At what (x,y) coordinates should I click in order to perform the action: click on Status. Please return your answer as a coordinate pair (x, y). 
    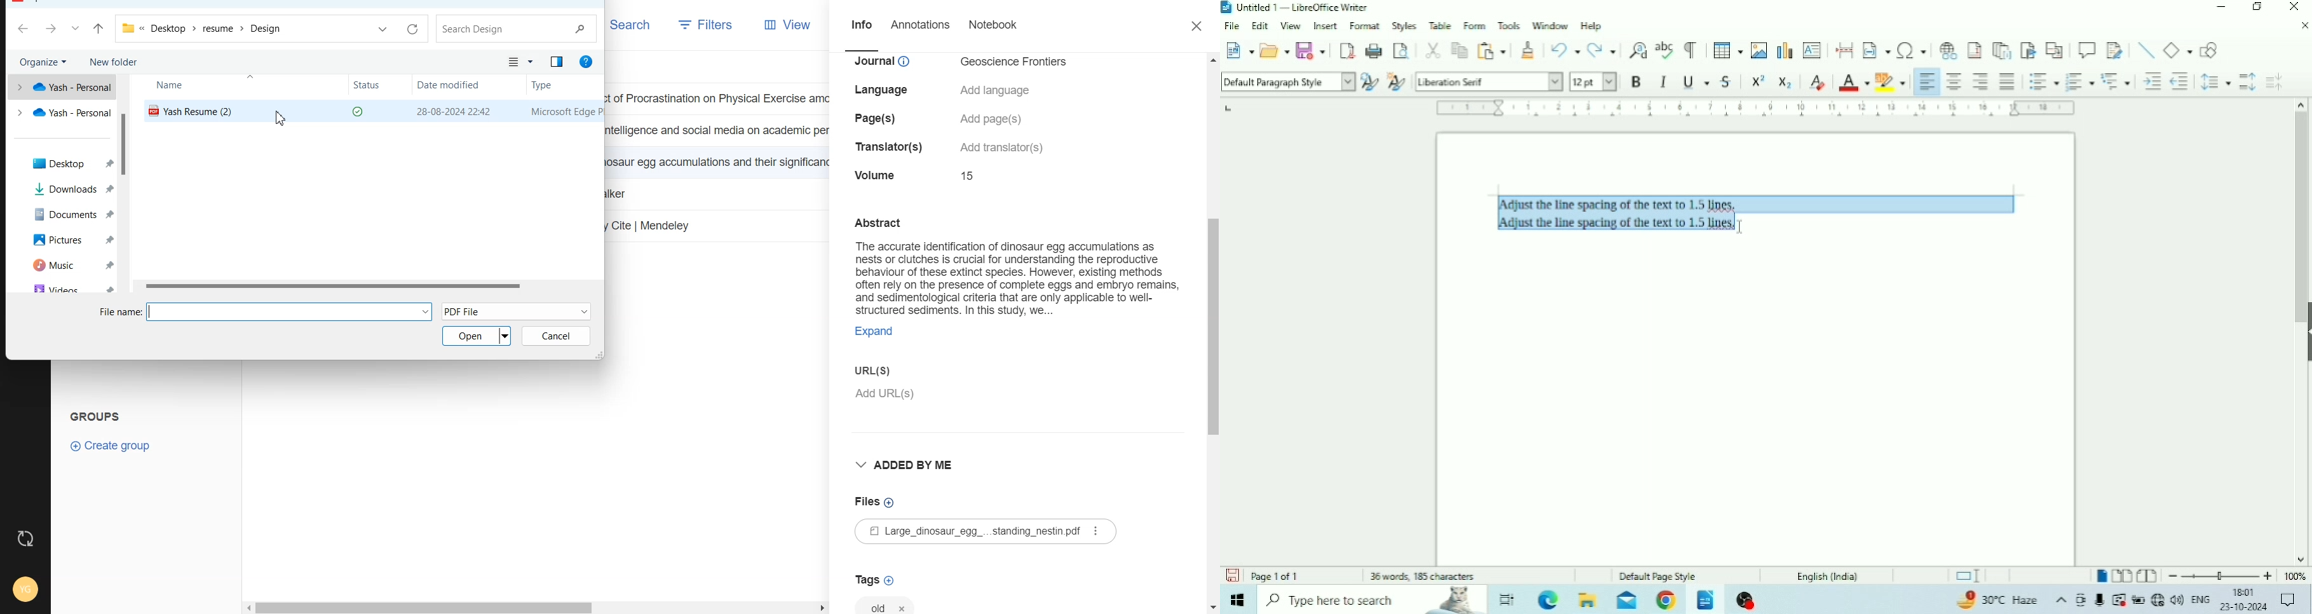
    Looking at the image, I should click on (379, 86).